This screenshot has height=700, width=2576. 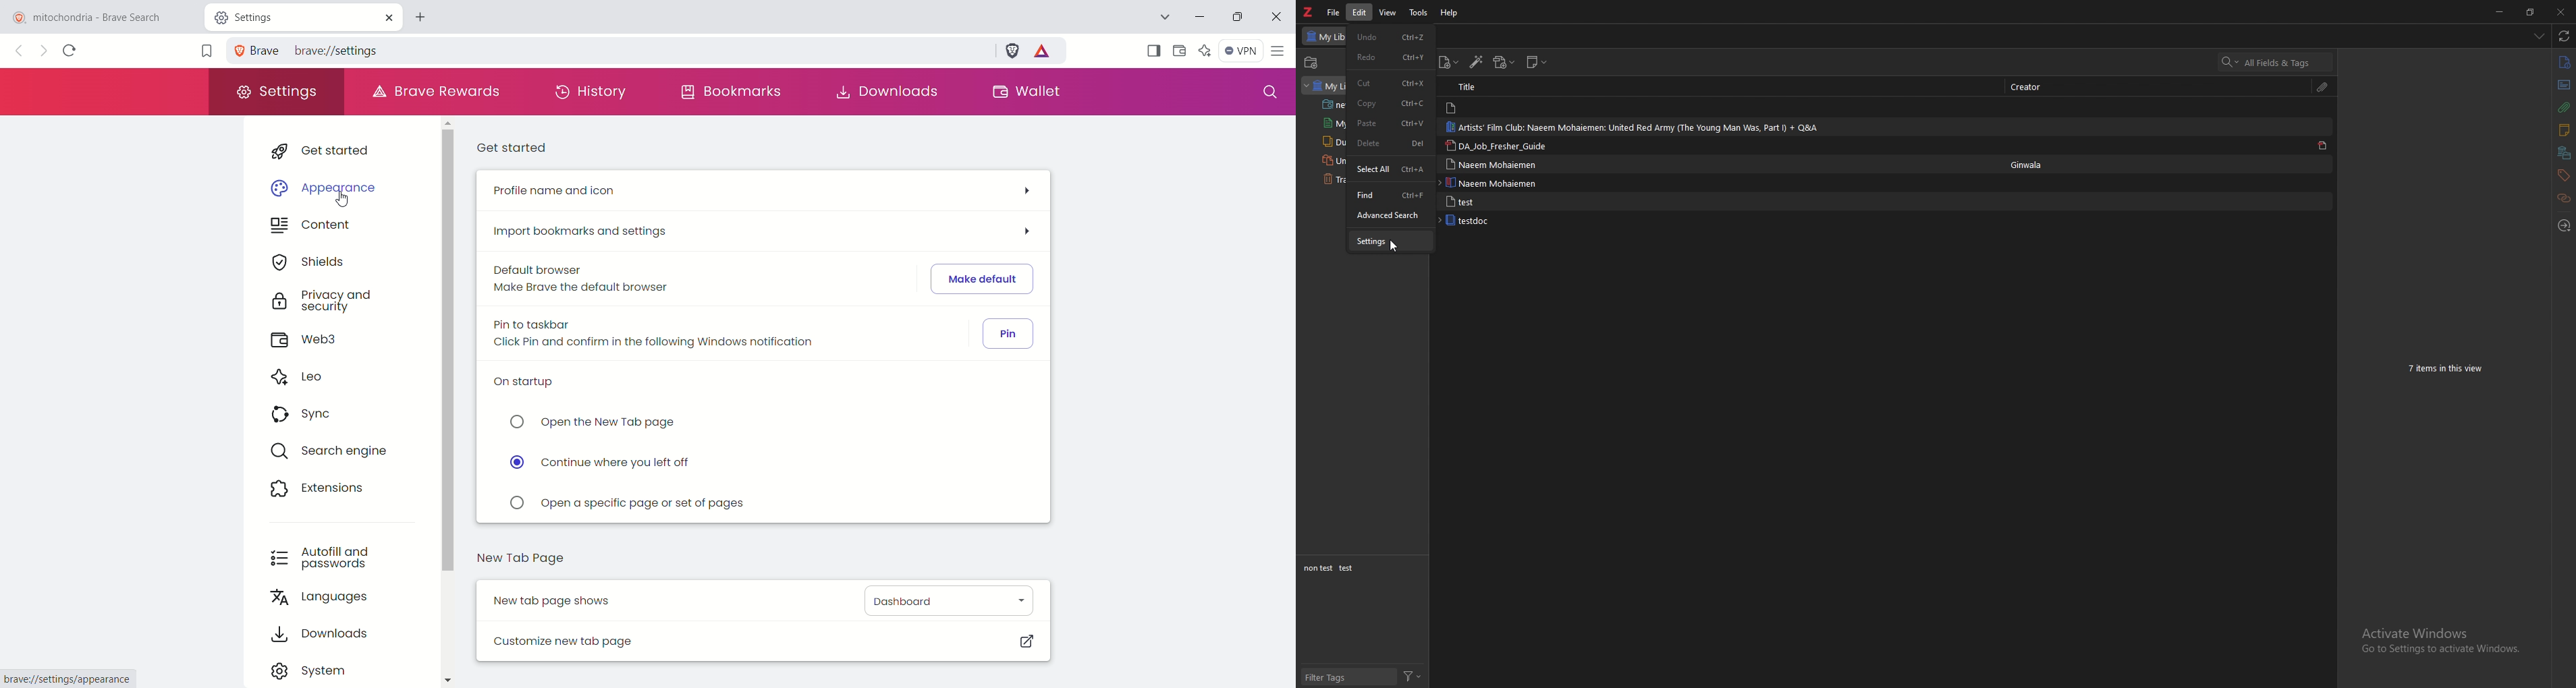 I want to click on cursor, so click(x=1394, y=251).